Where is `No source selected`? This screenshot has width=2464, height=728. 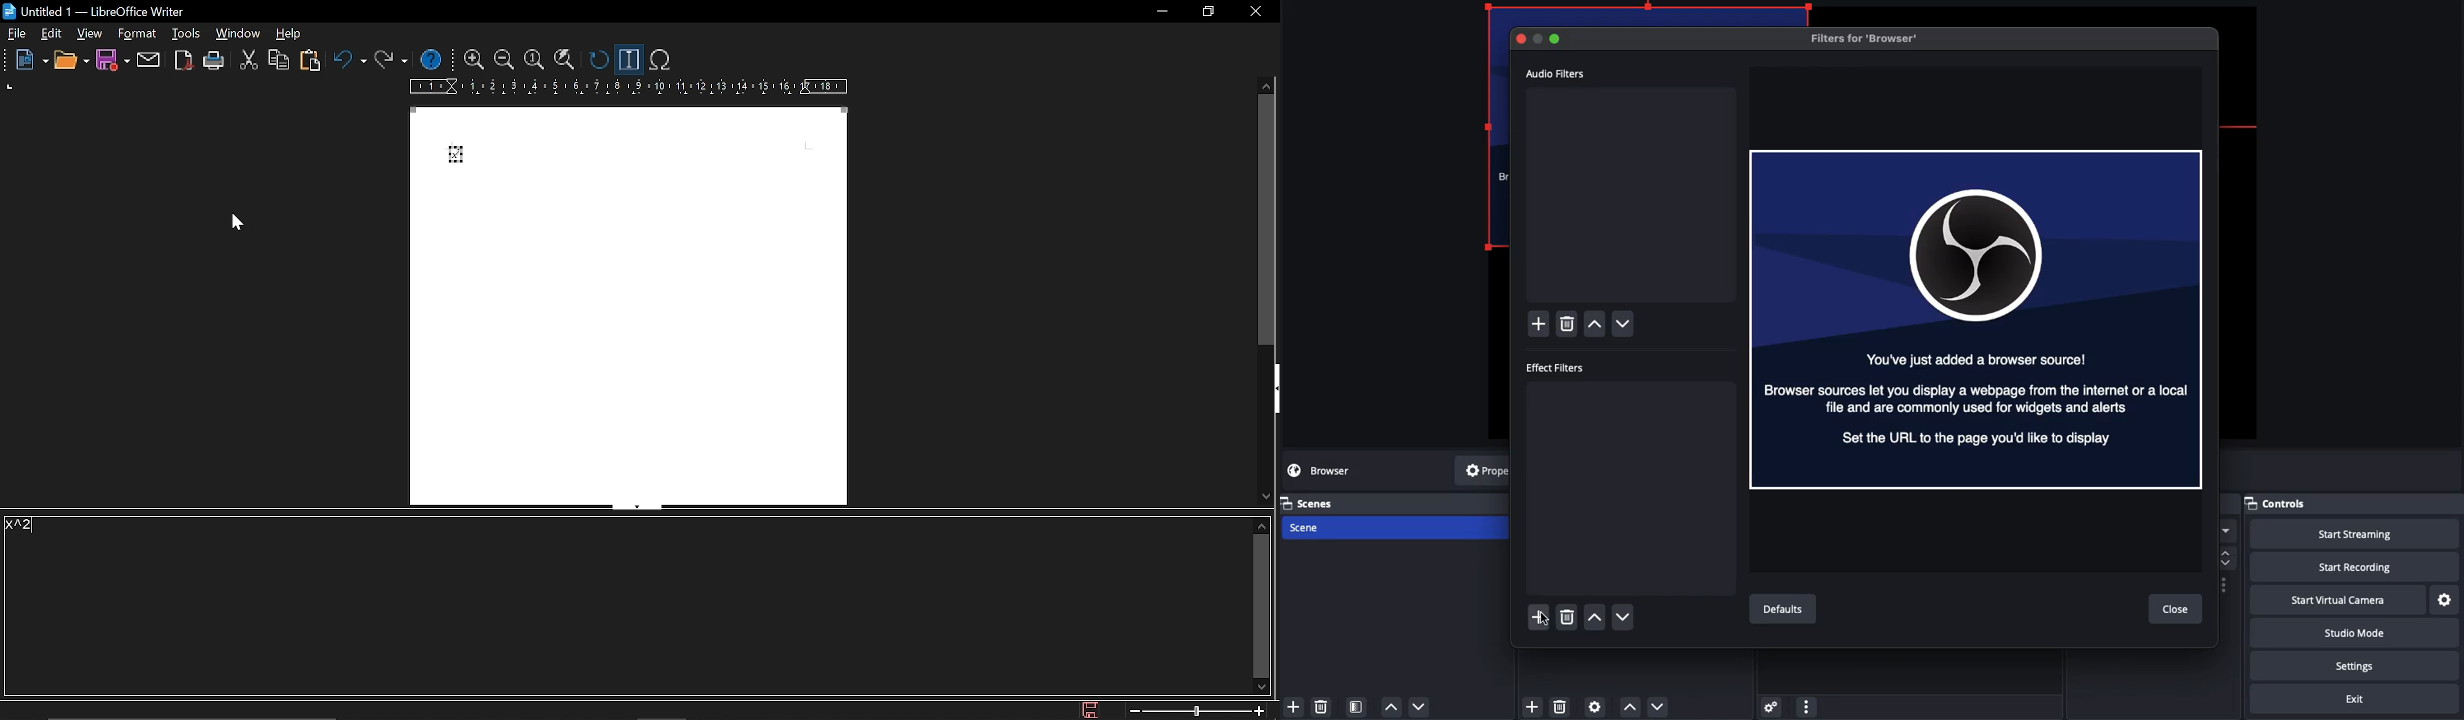
No source selected is located at coordinates (1334, 470).